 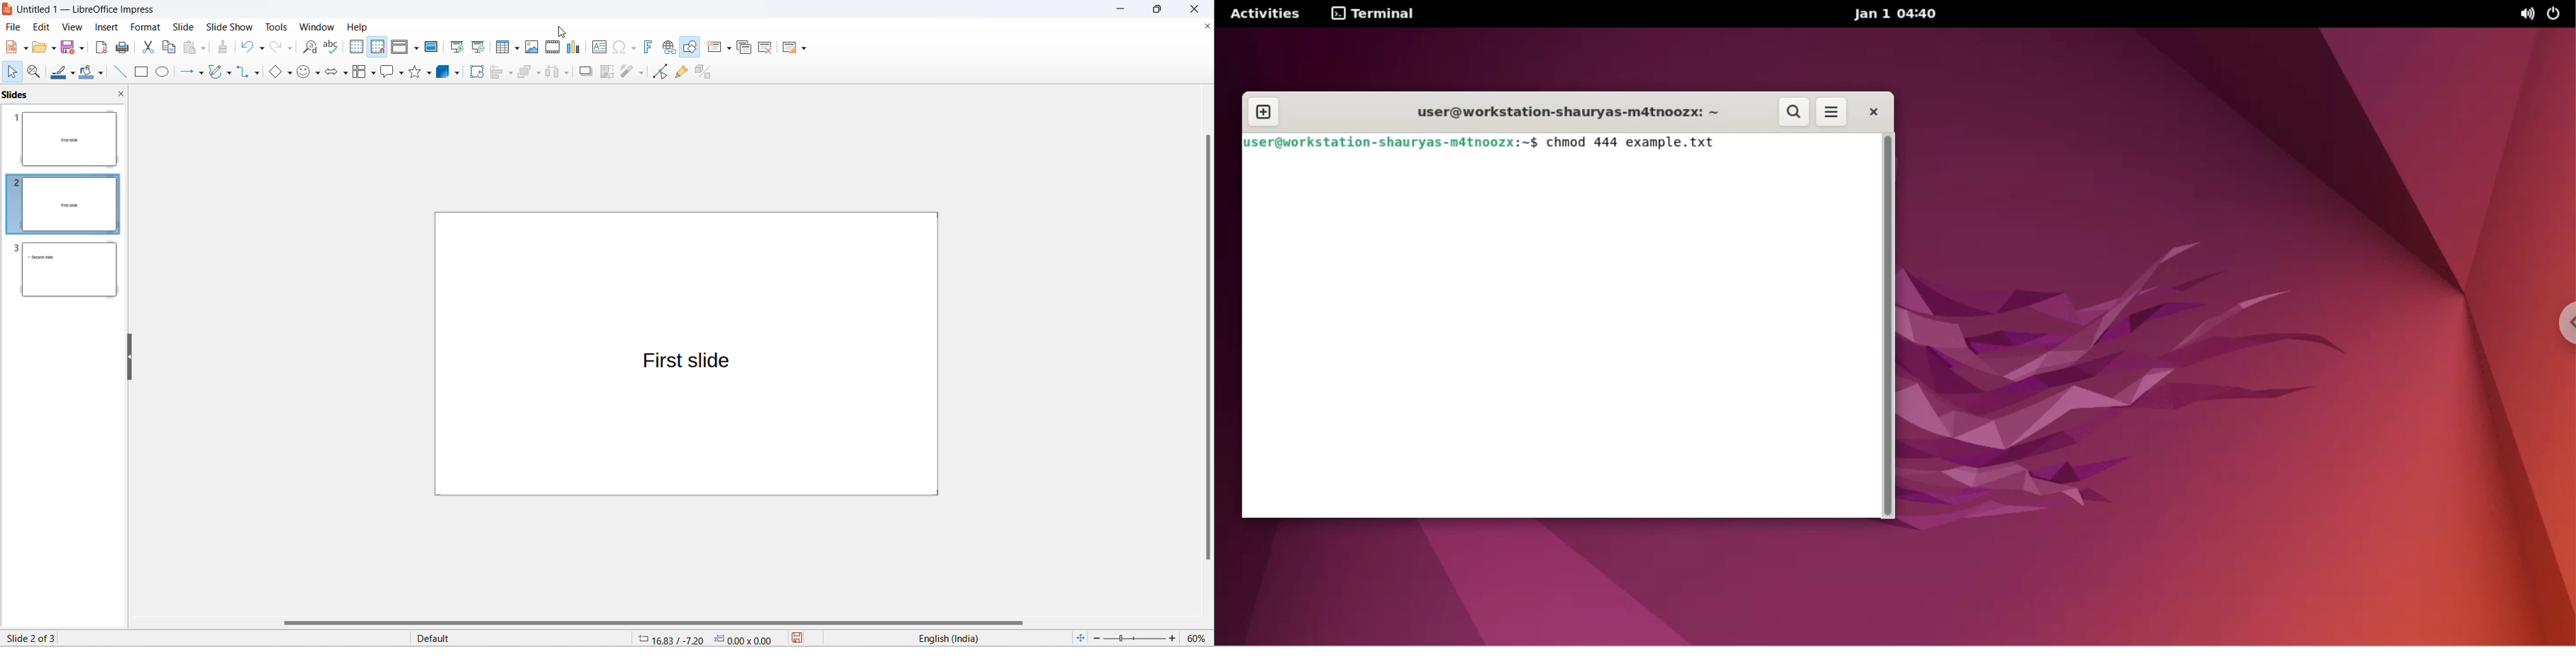 I want to click on star options, so click(x=427, y=73).